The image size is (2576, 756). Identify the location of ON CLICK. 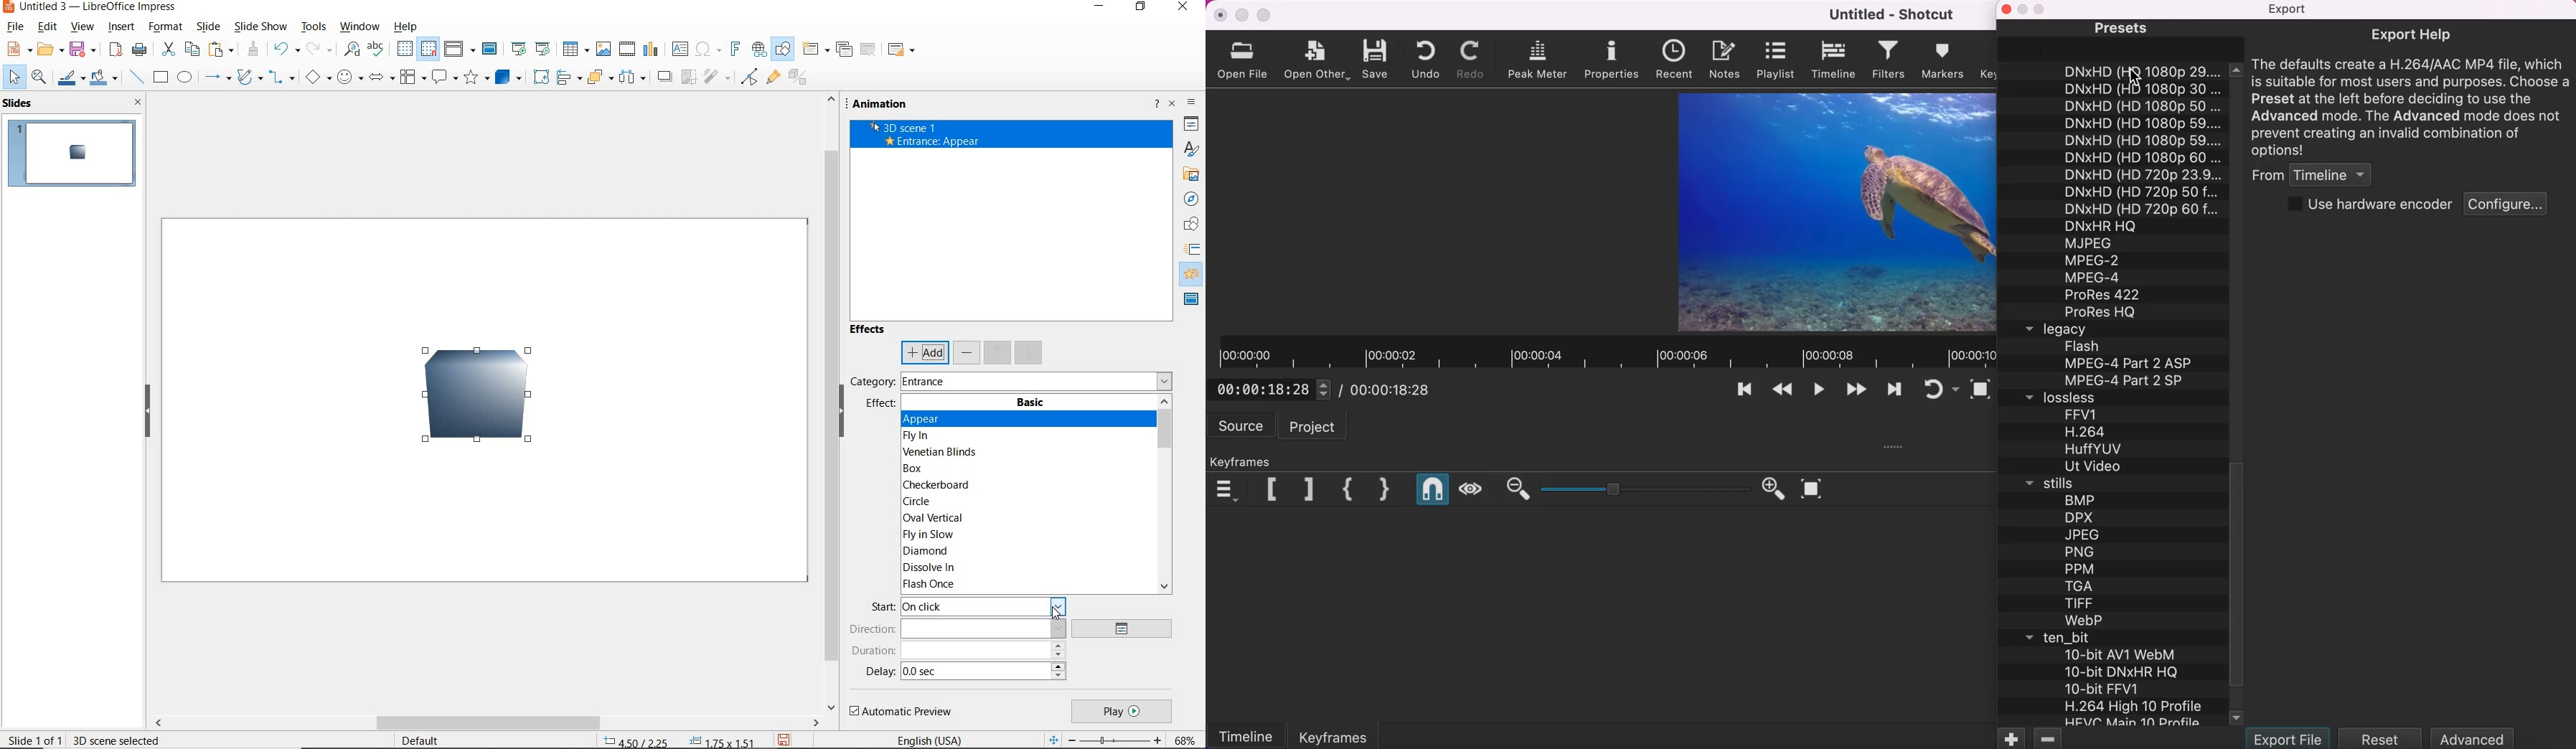
(984, 606).